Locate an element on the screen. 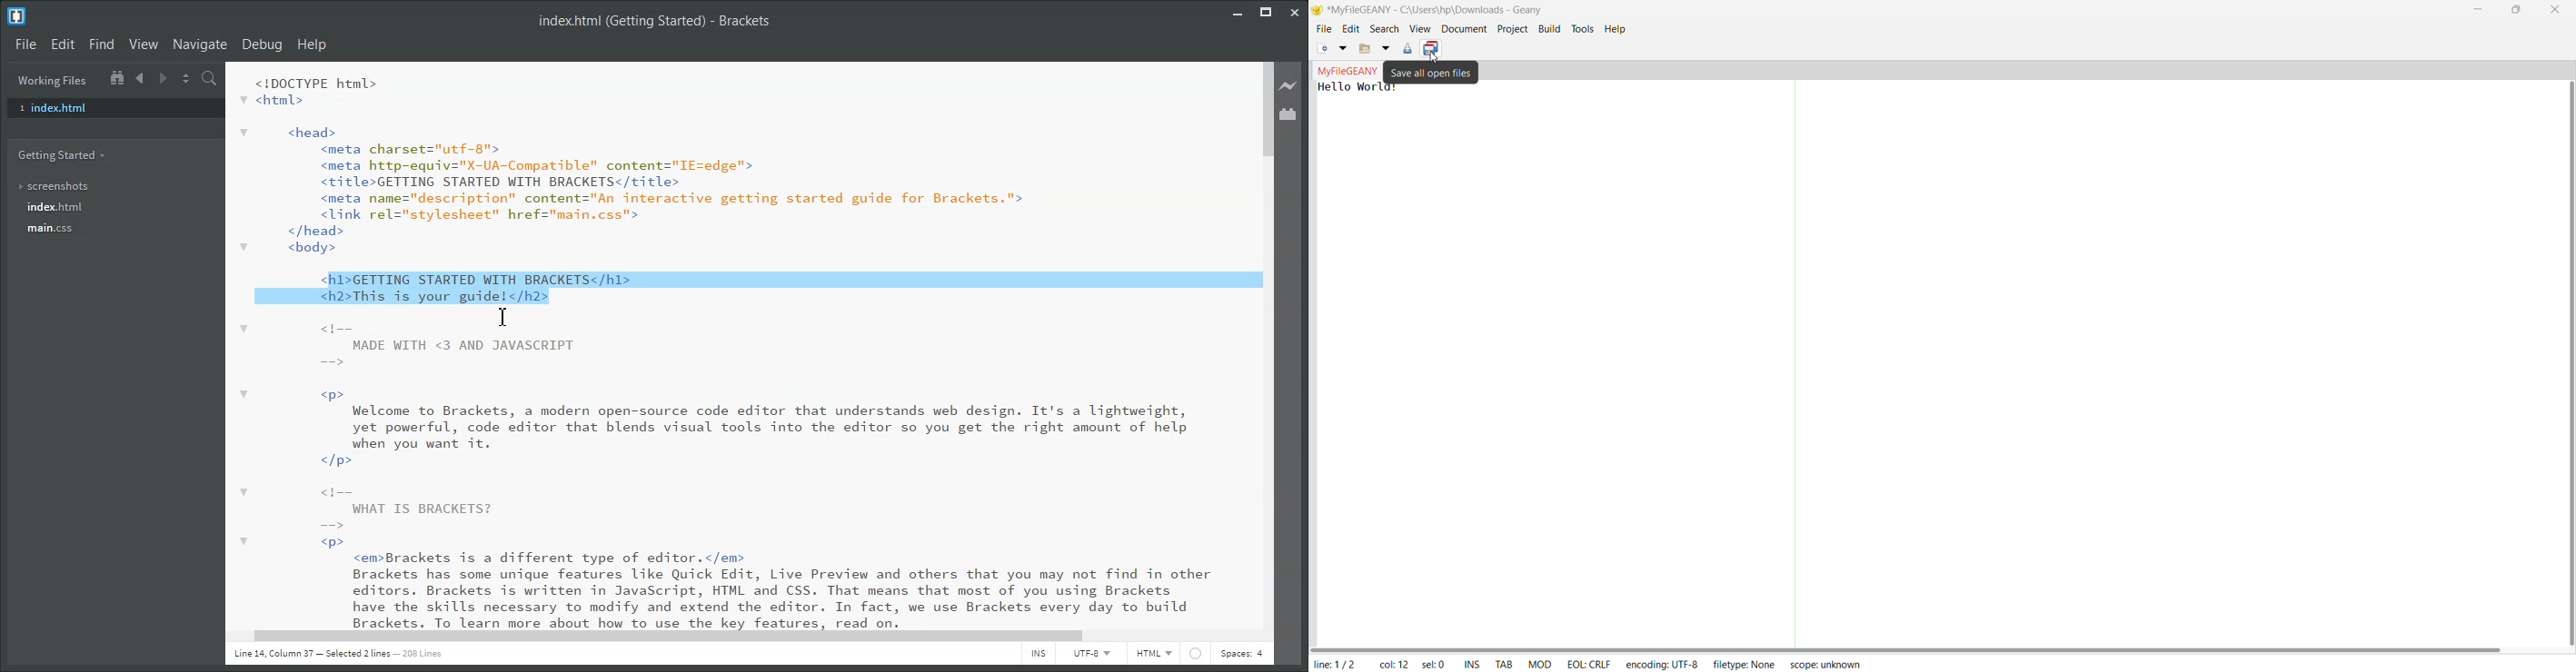 The image size is (2576, 672). Maximize is located at coordinates (1267, 12).